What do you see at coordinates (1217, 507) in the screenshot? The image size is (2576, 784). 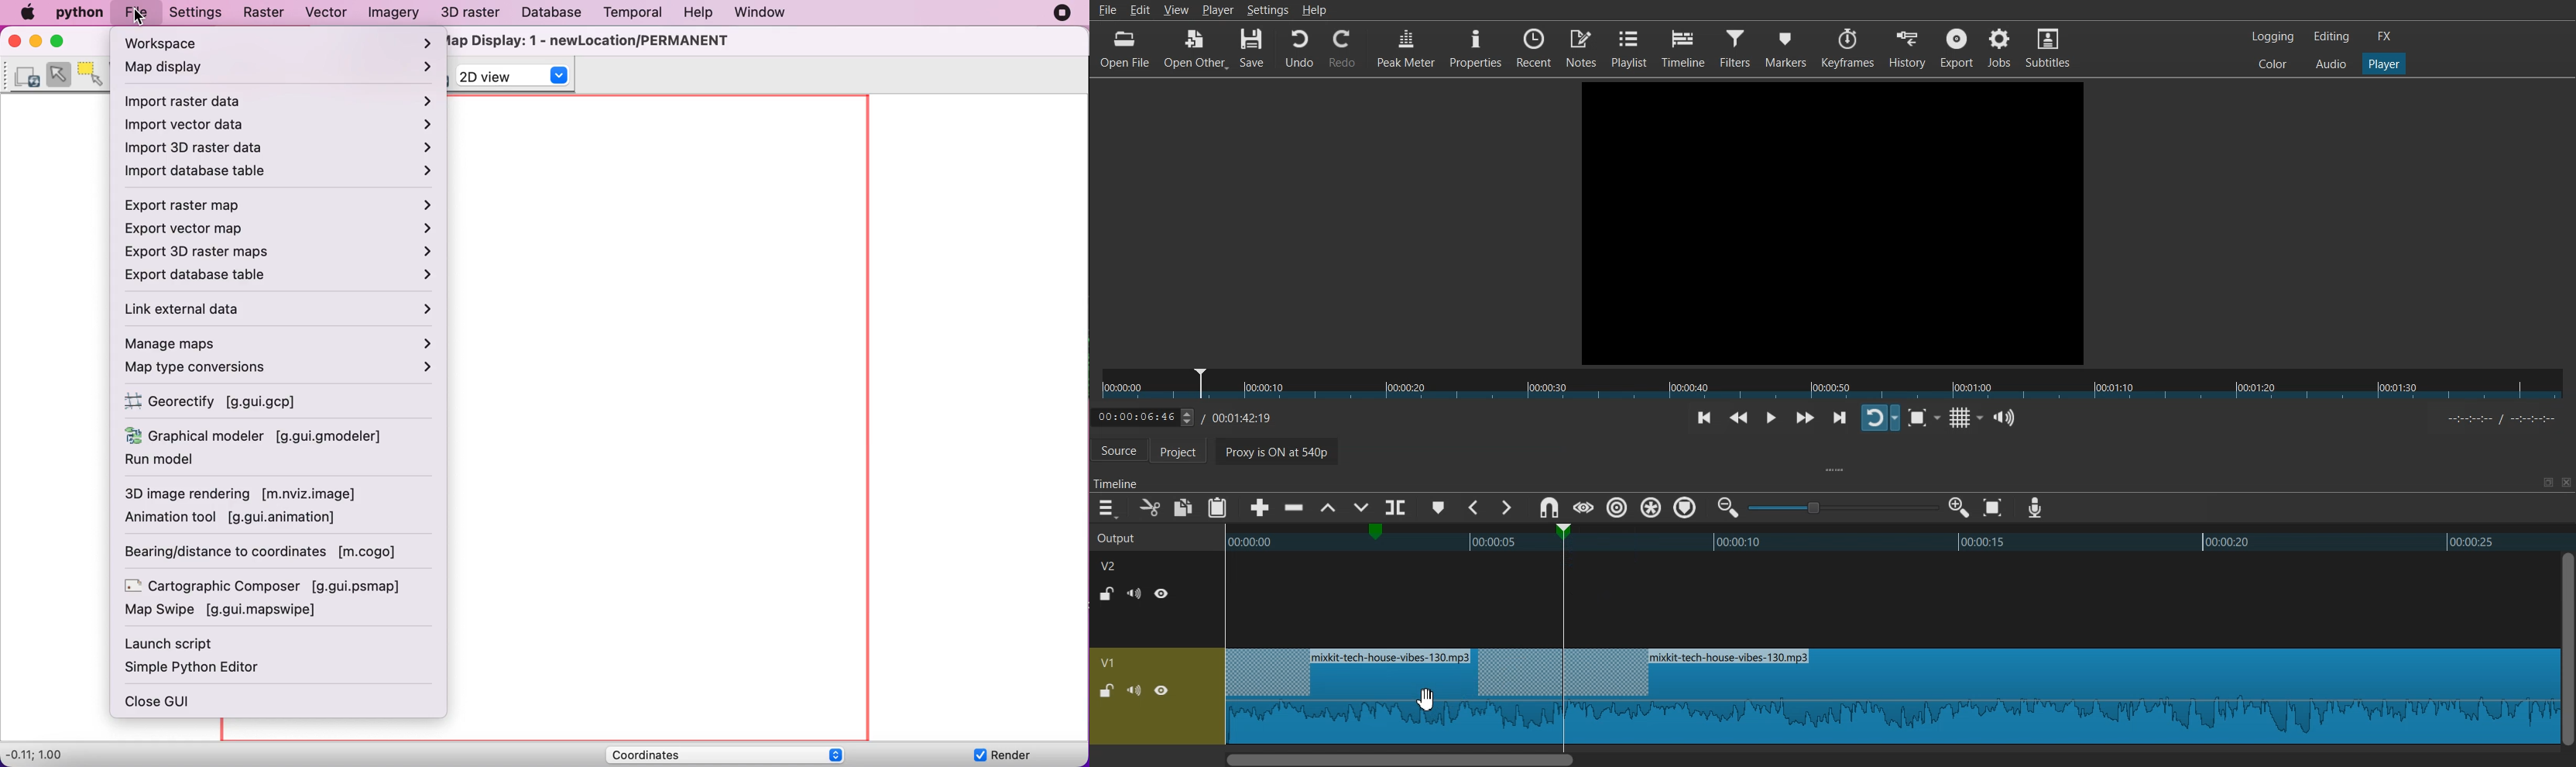 I see `Paste` at bounding box center [1217, 507].